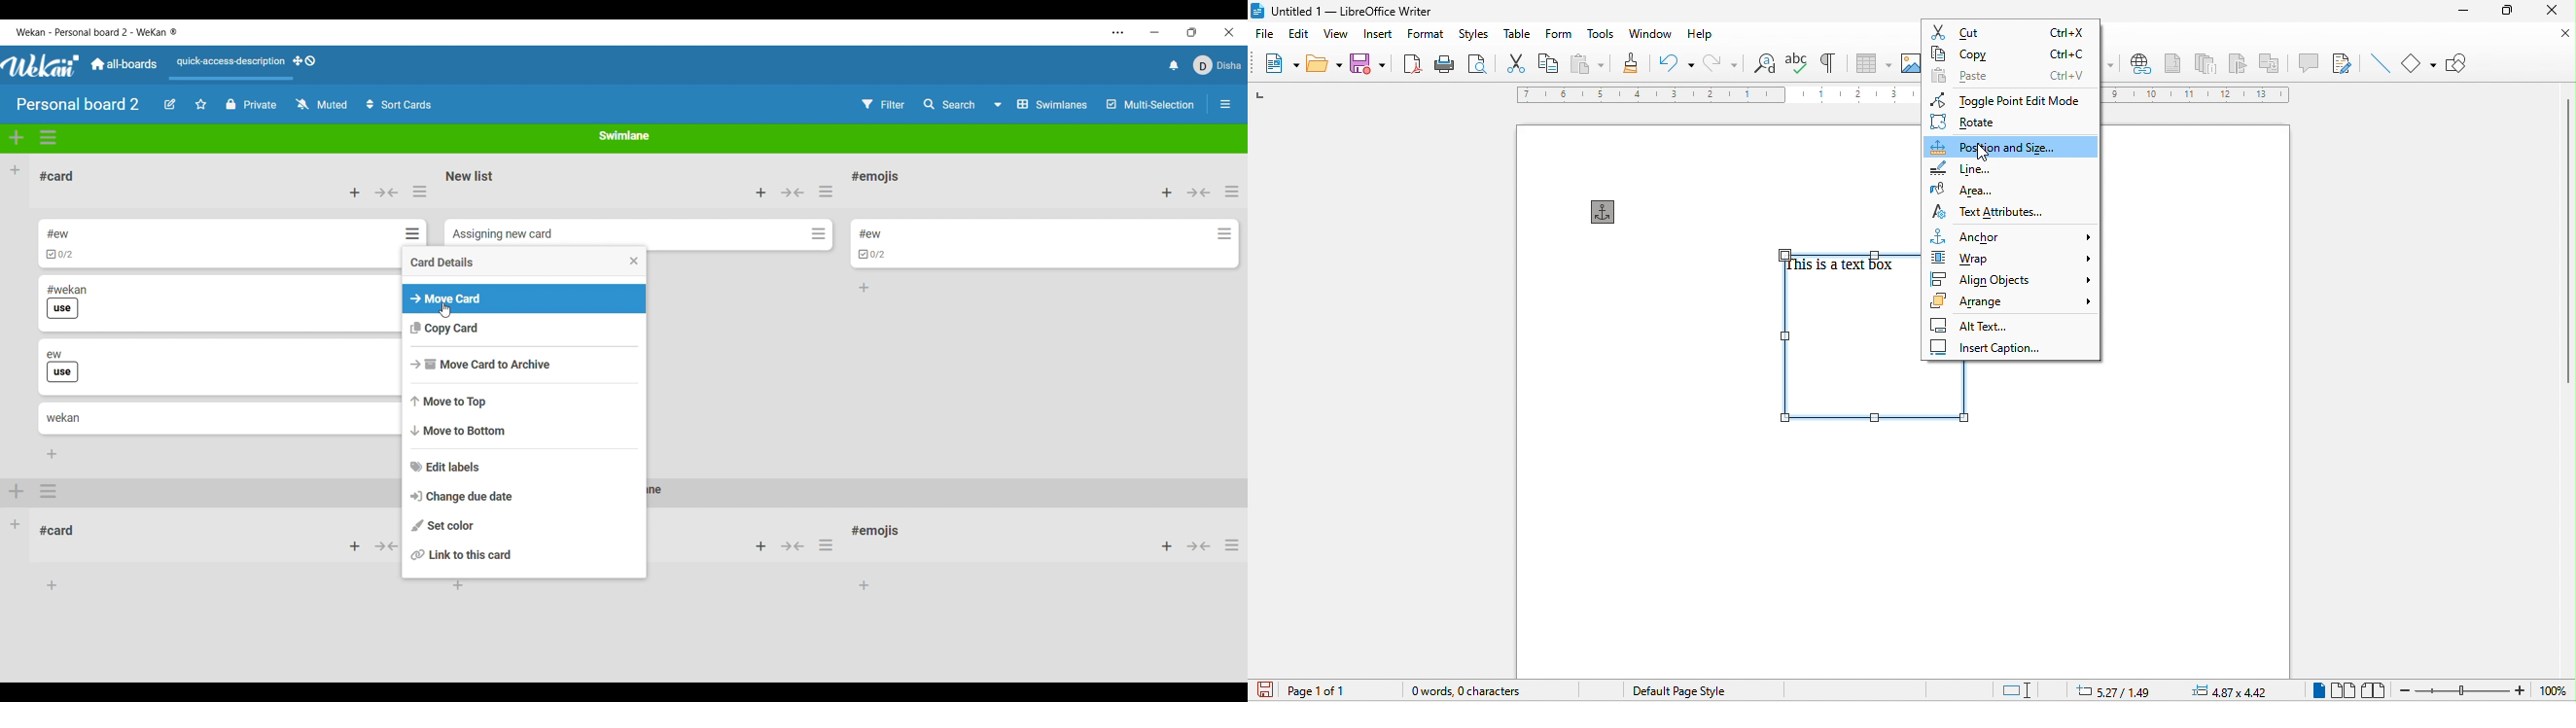 Image resolution: width=2576 pixels, height=728 pixels. I want to click on ruler, so click(1711, 96).